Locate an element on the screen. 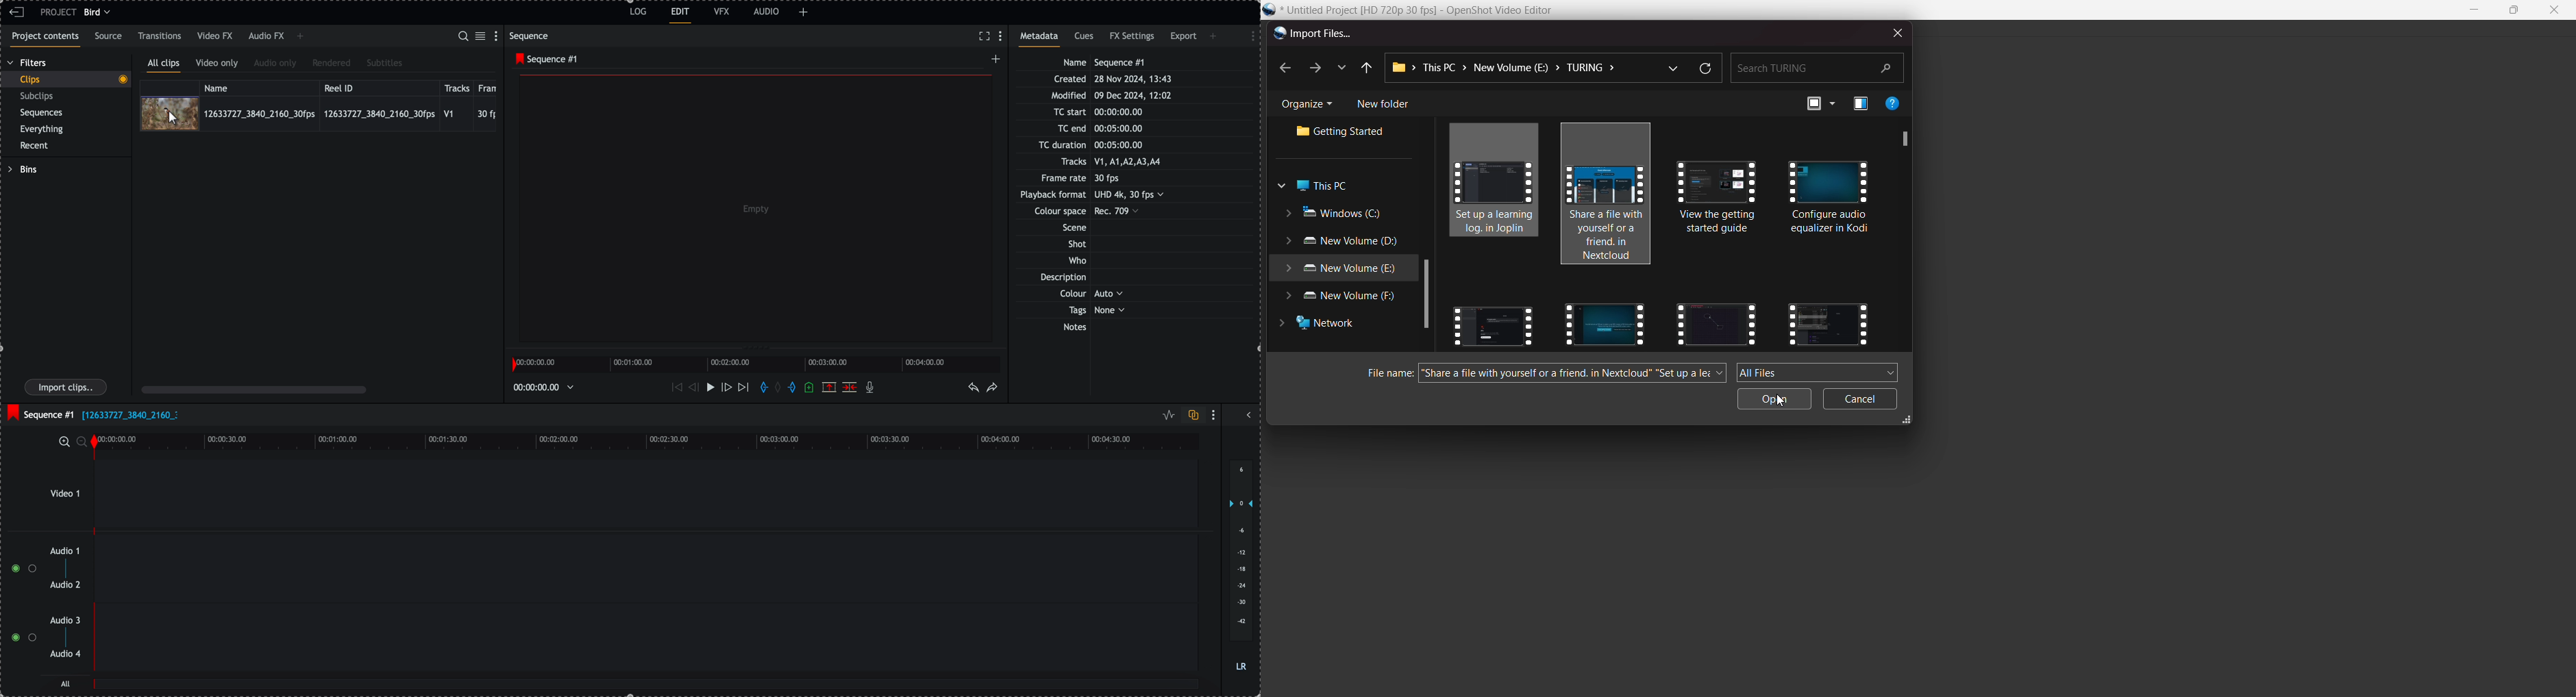  minimise is located at coordinates (2475, 10).